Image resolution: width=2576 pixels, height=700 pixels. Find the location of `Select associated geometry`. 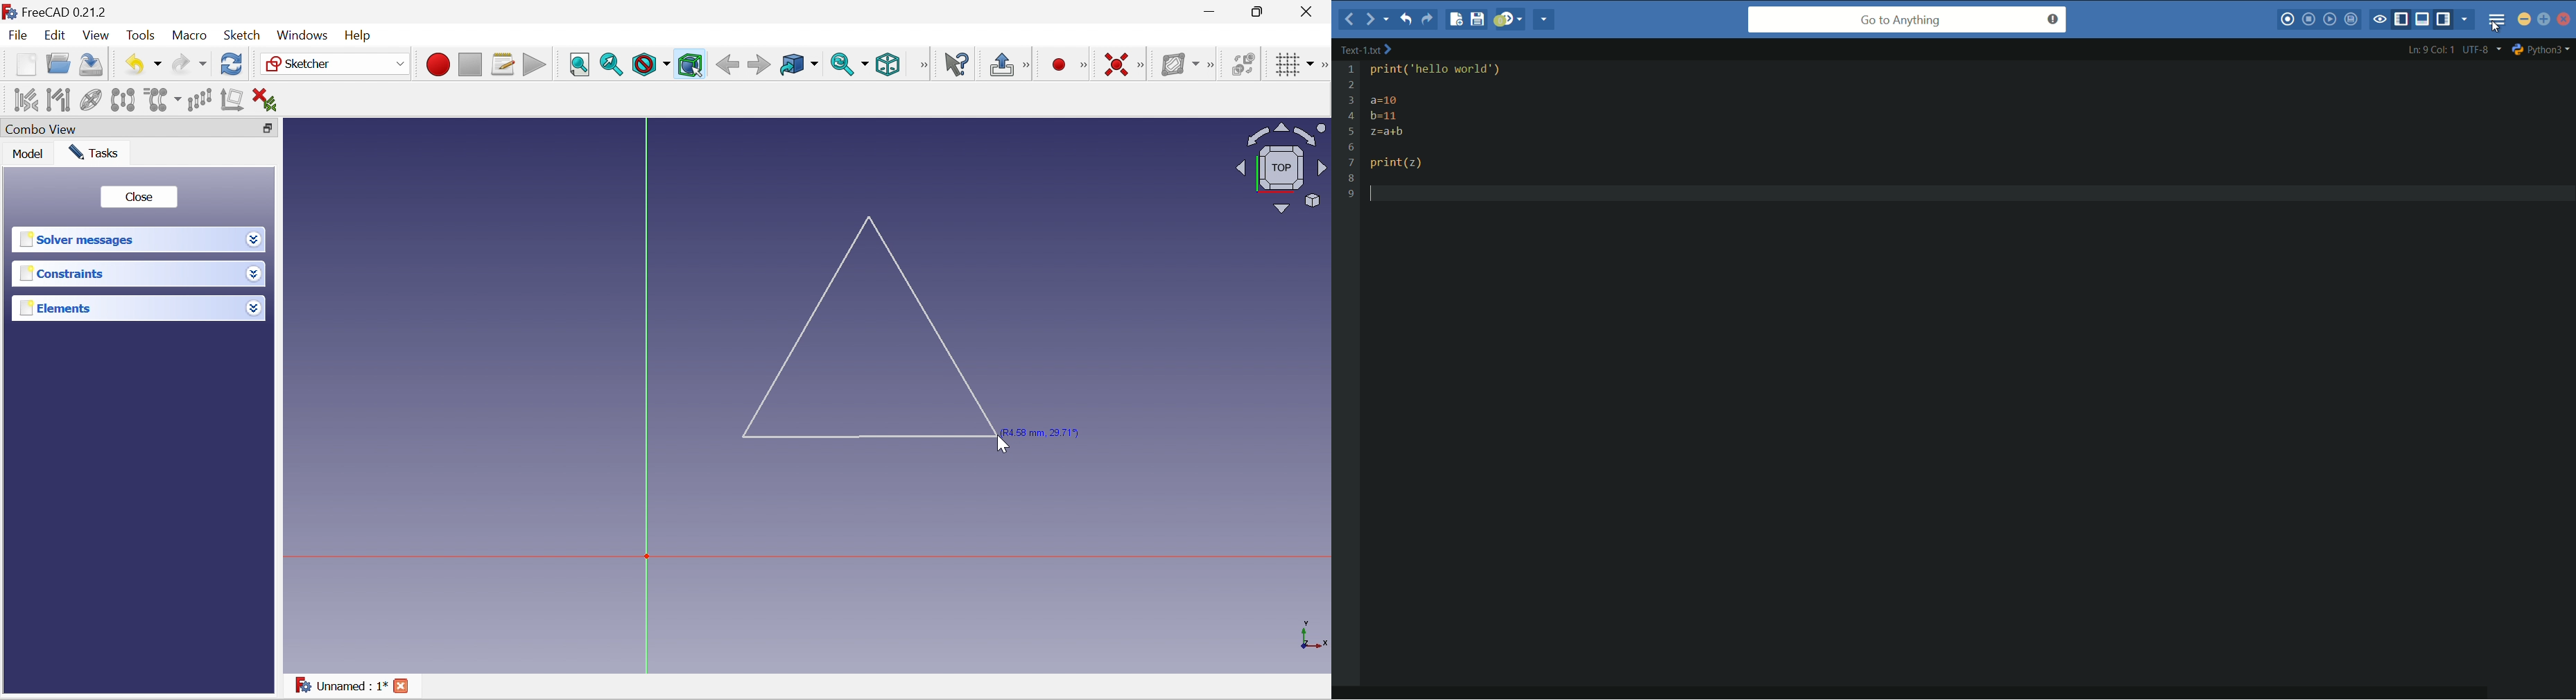

Select associated geometry is located at coordinates (58, 99).